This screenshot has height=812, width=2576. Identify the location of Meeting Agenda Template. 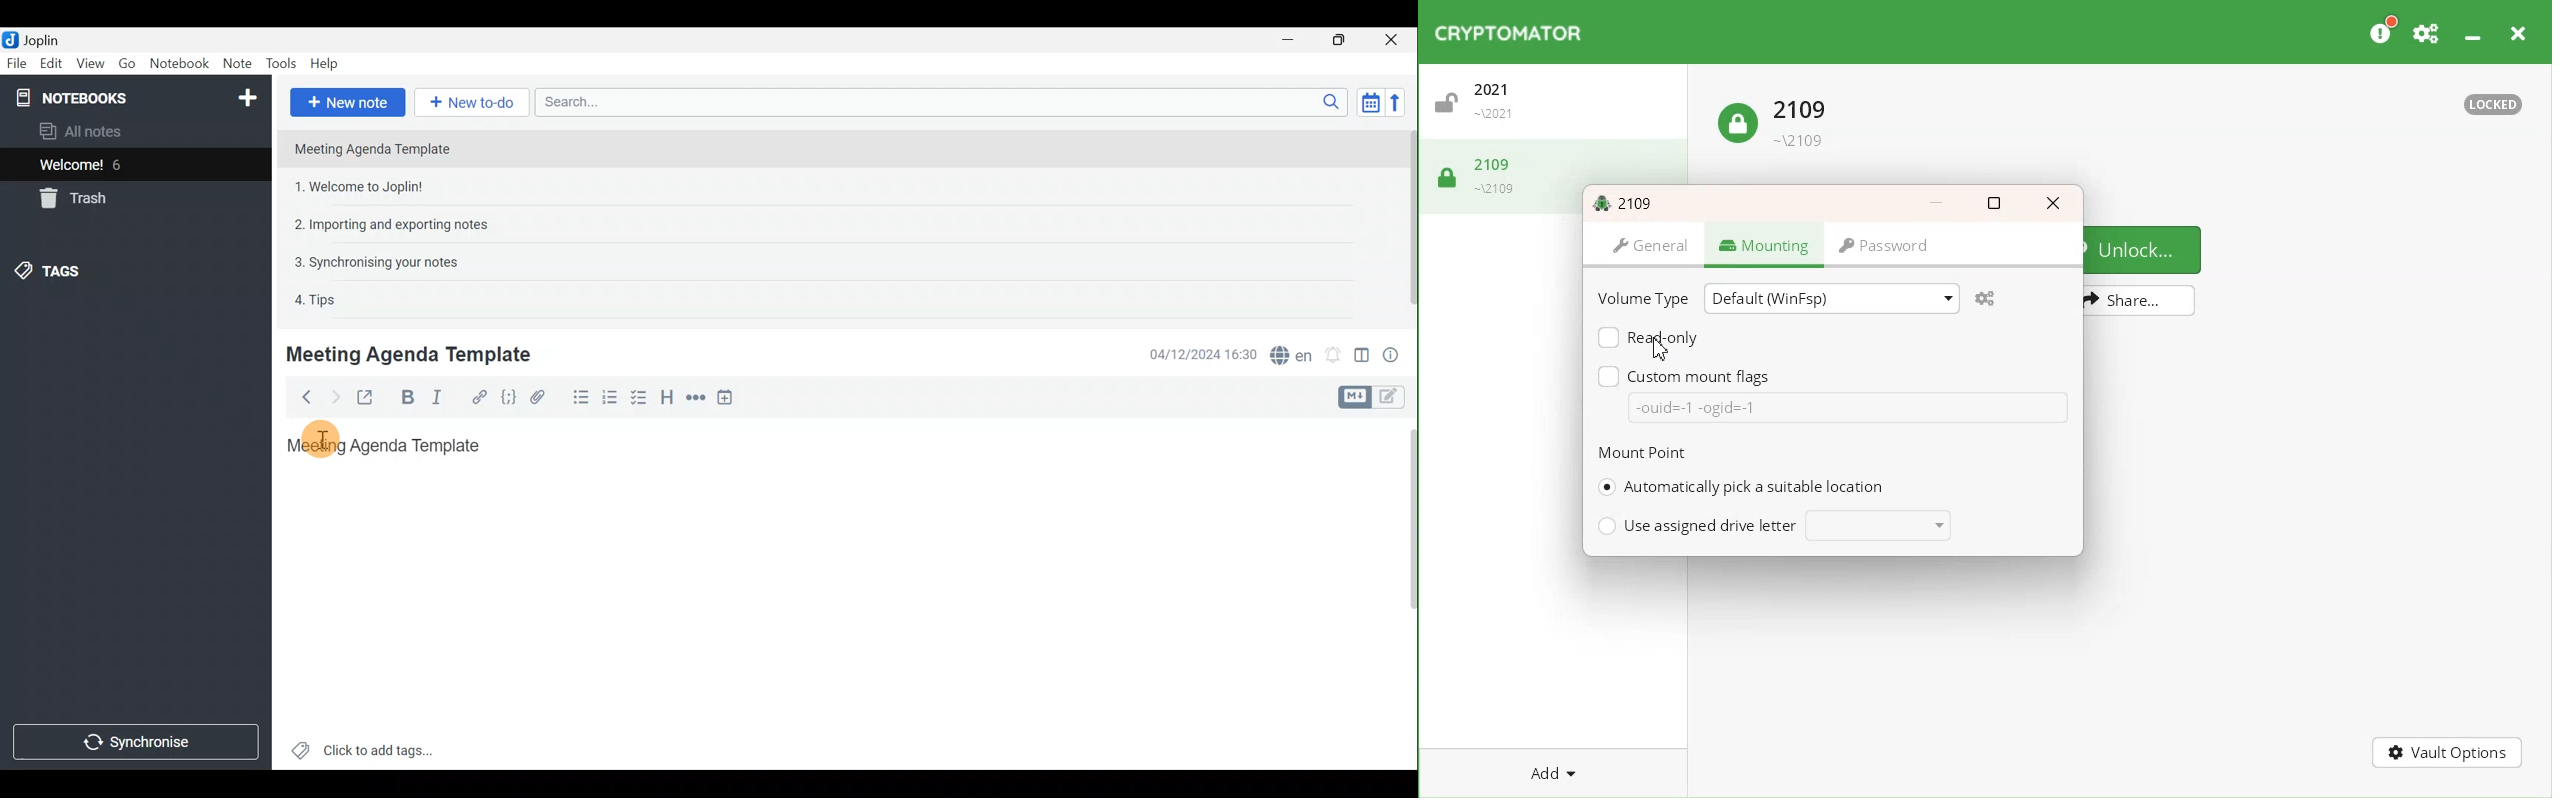
(386, 444).